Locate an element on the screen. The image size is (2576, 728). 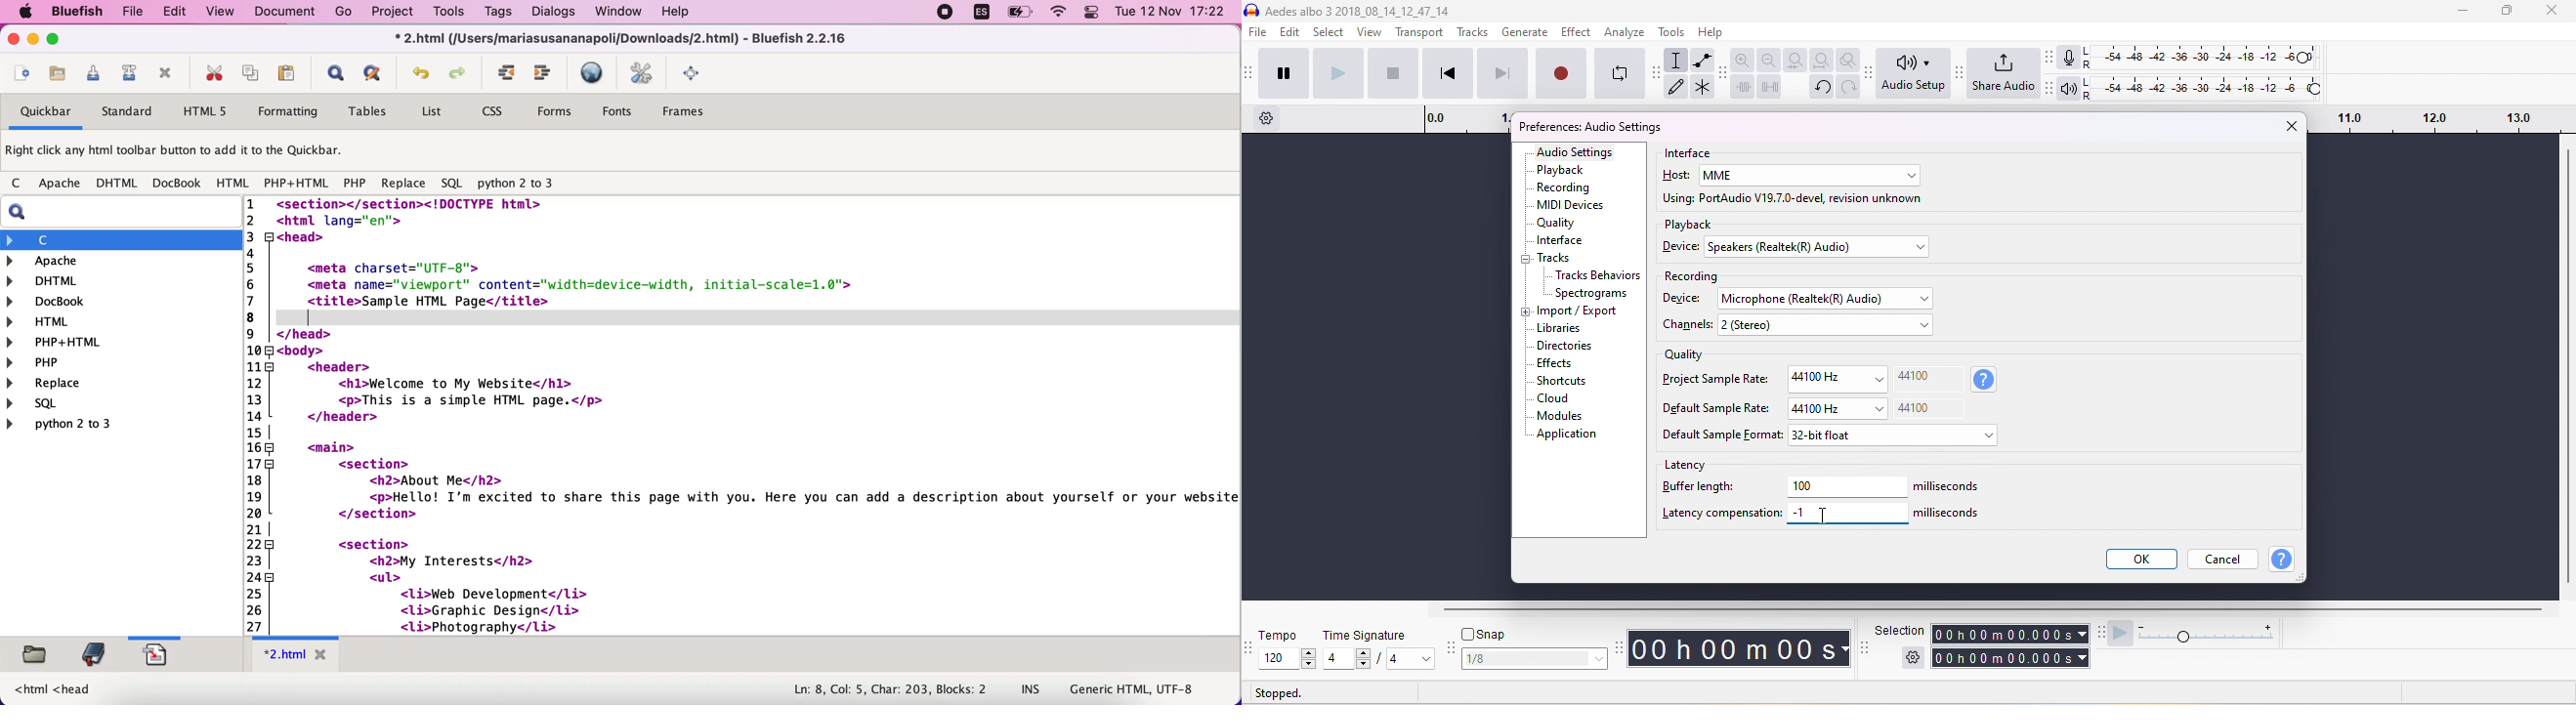
close is located at coordinates (2551, 12).